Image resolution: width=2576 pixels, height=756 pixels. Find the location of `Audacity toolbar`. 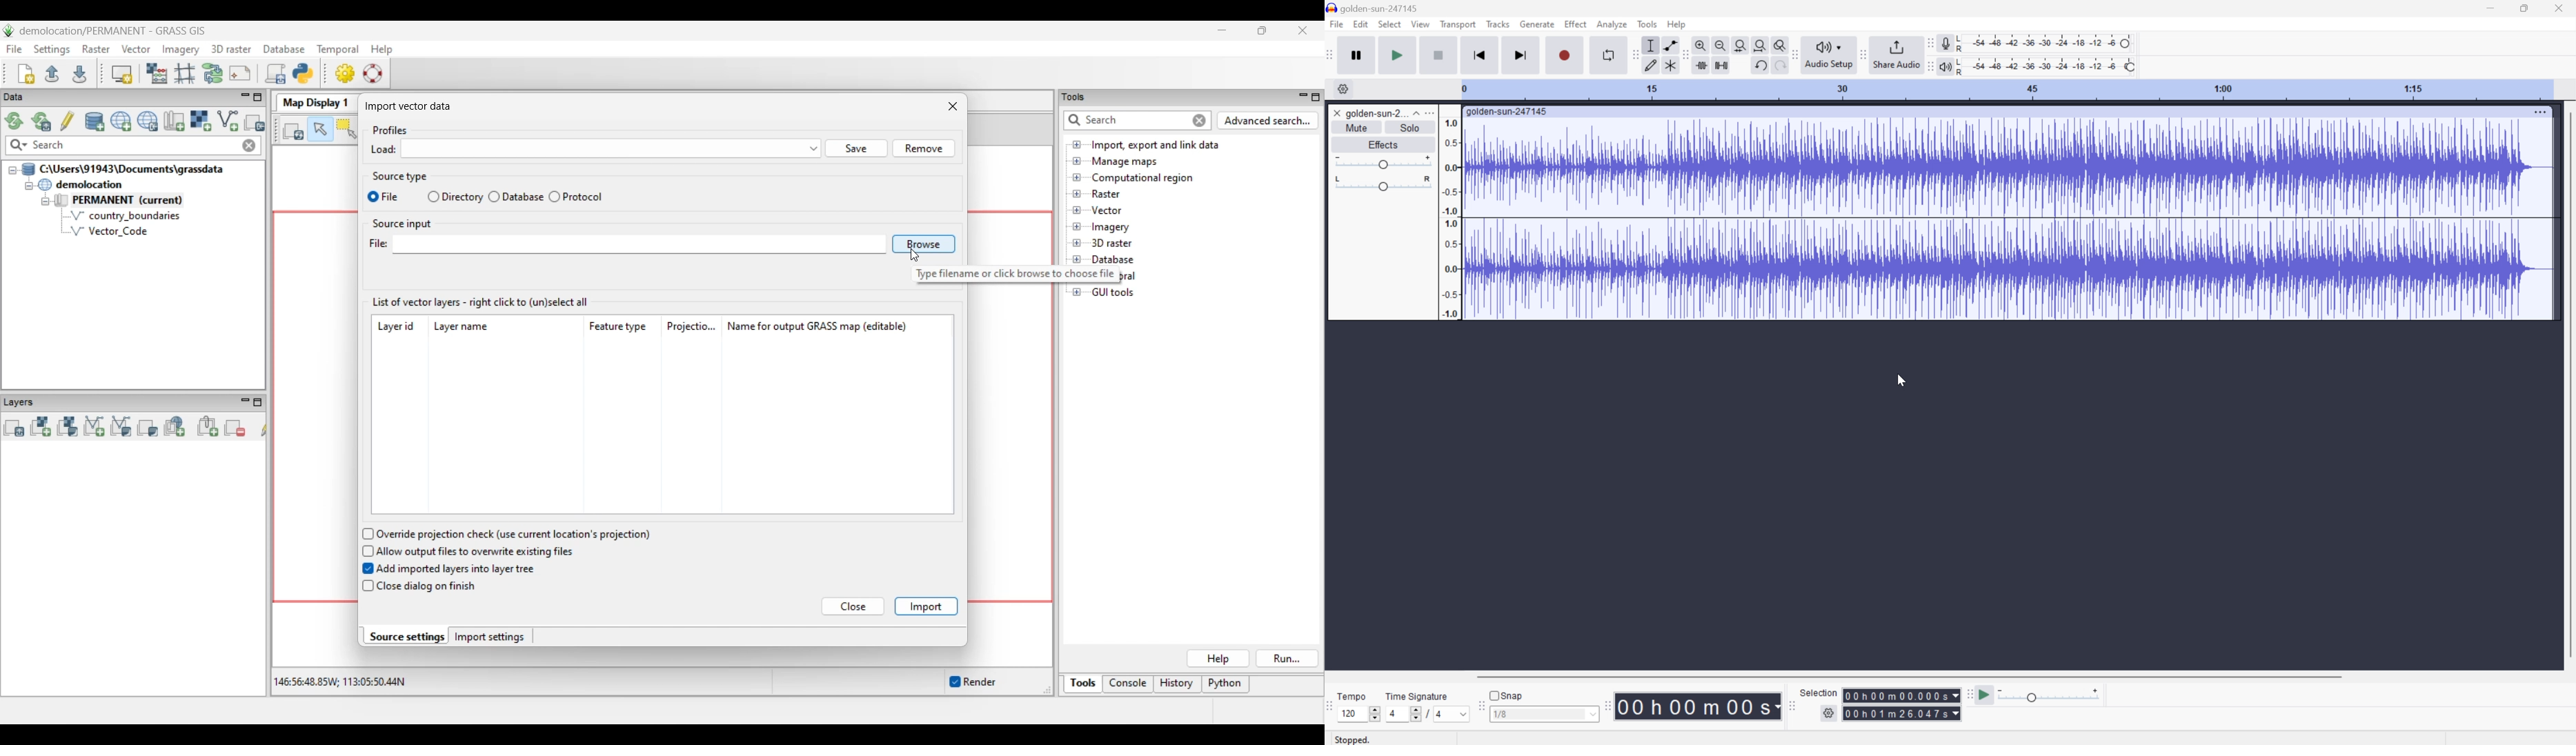

Audacity toolbar is located at coordinates (1607, 705).